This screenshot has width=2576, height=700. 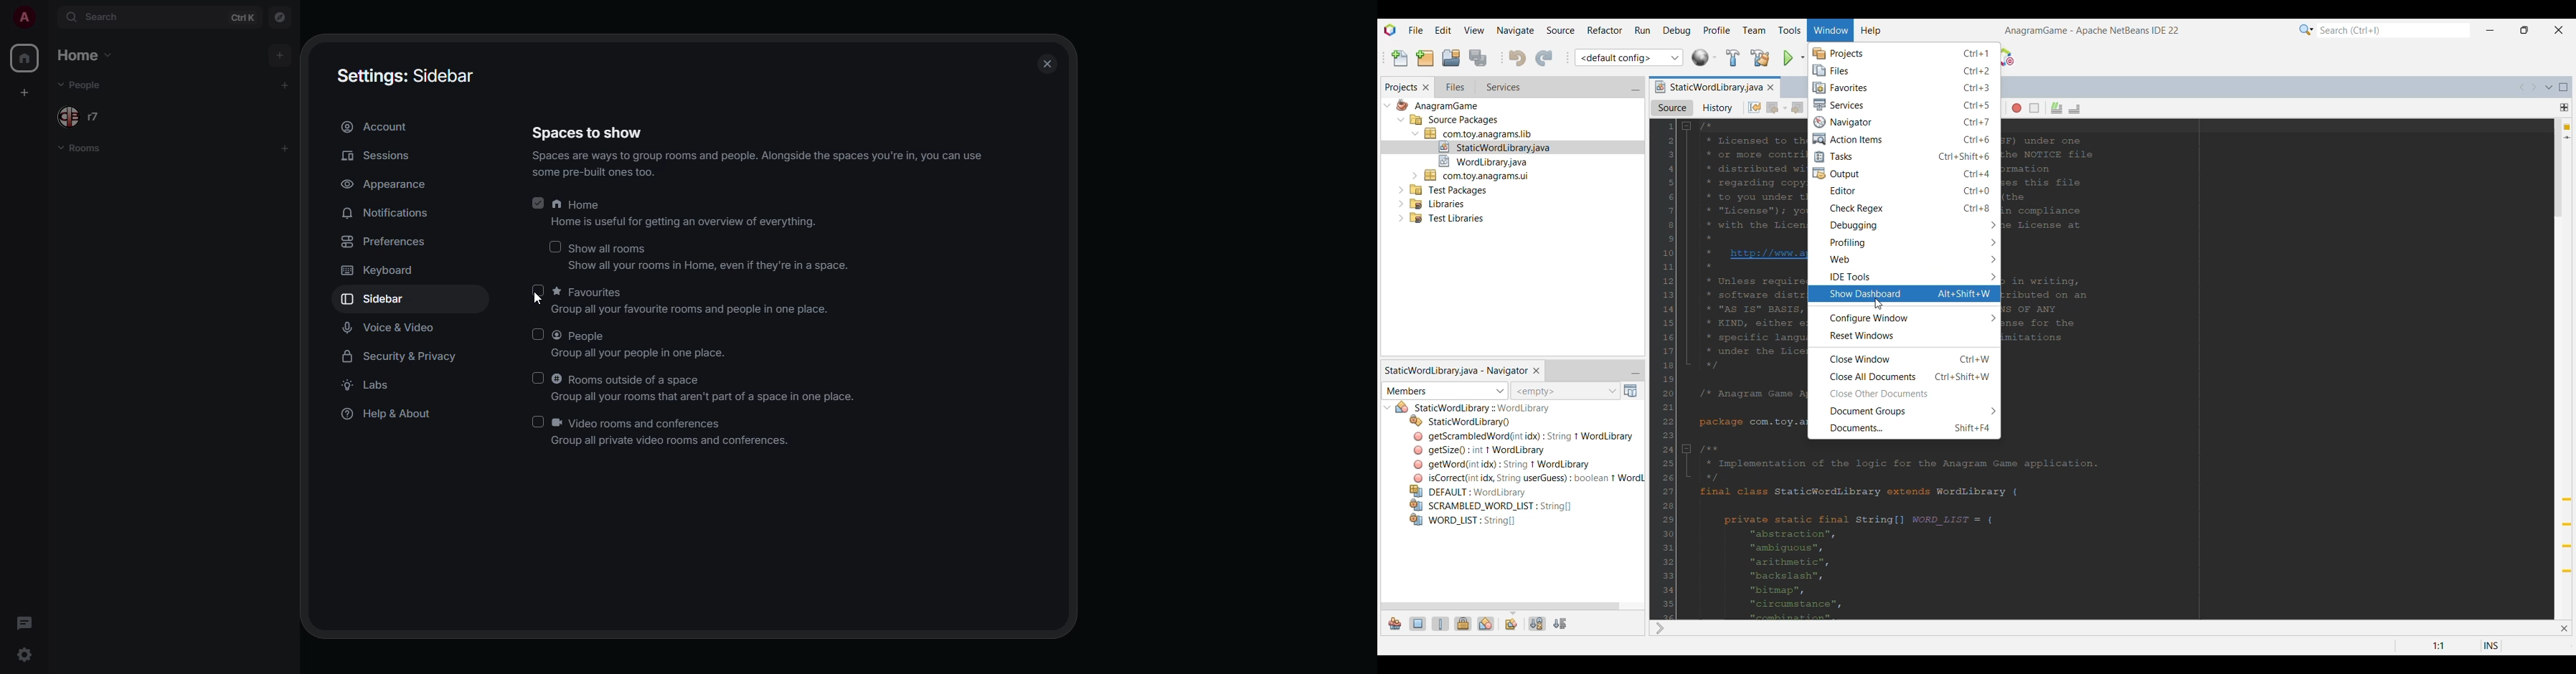 What do you see at coordinates (384, 298) in the screenshot?
I see `sidebar` at bounding box center [384, 298].